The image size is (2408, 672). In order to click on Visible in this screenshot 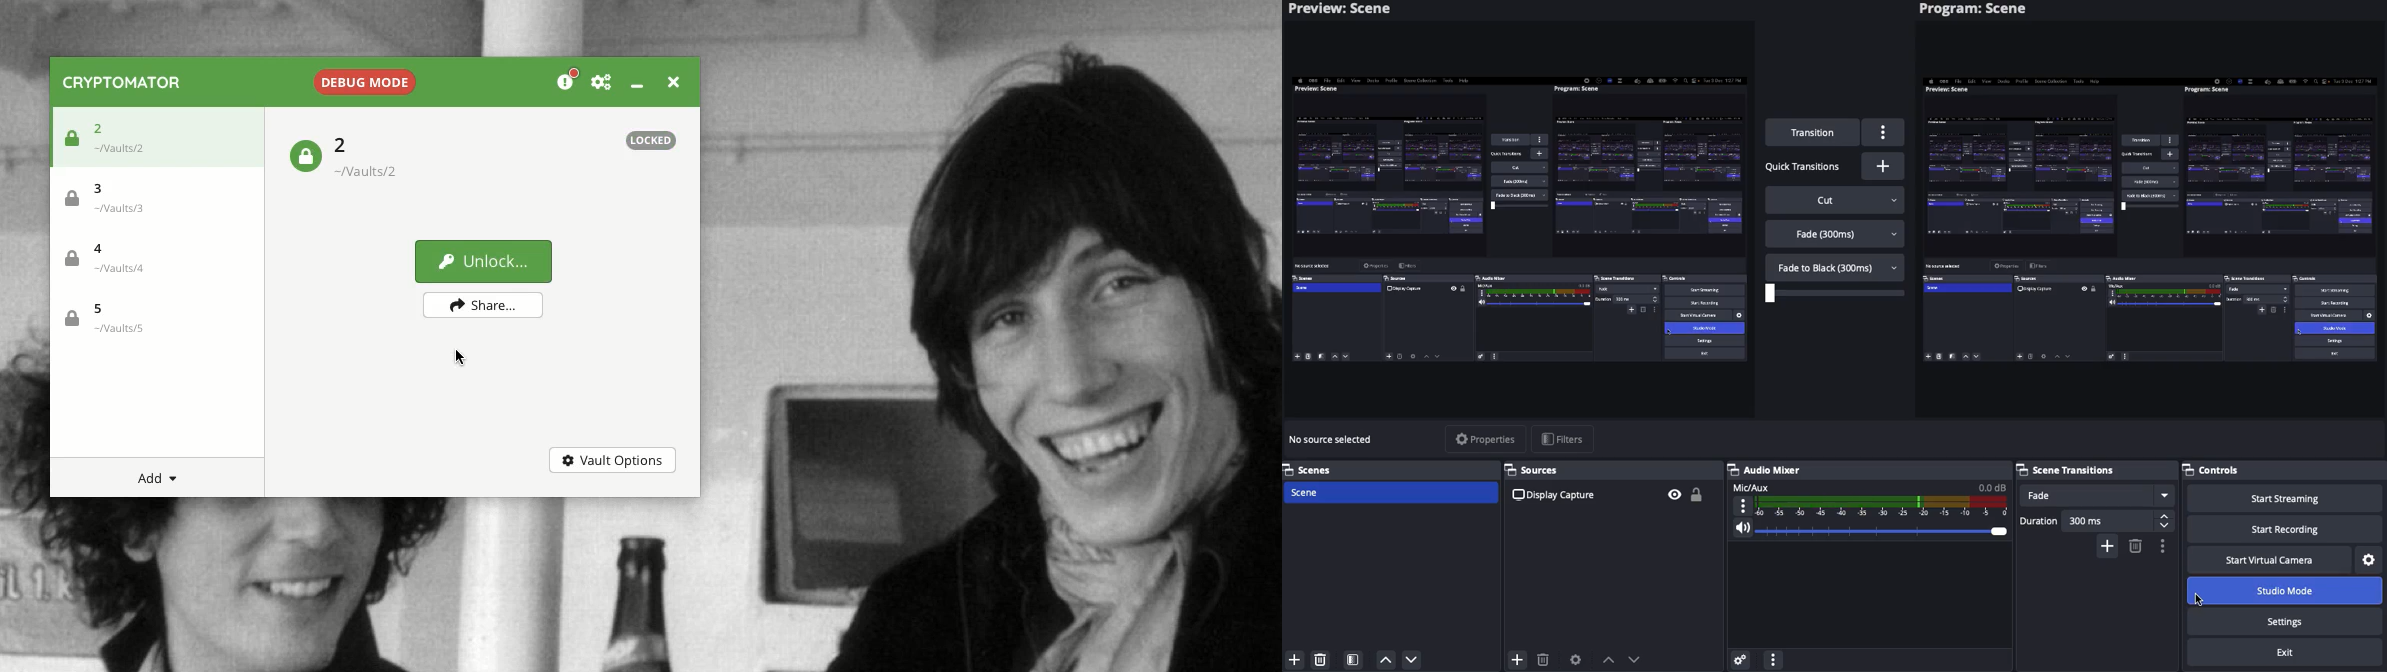, I will do `click(1676, 494)`.